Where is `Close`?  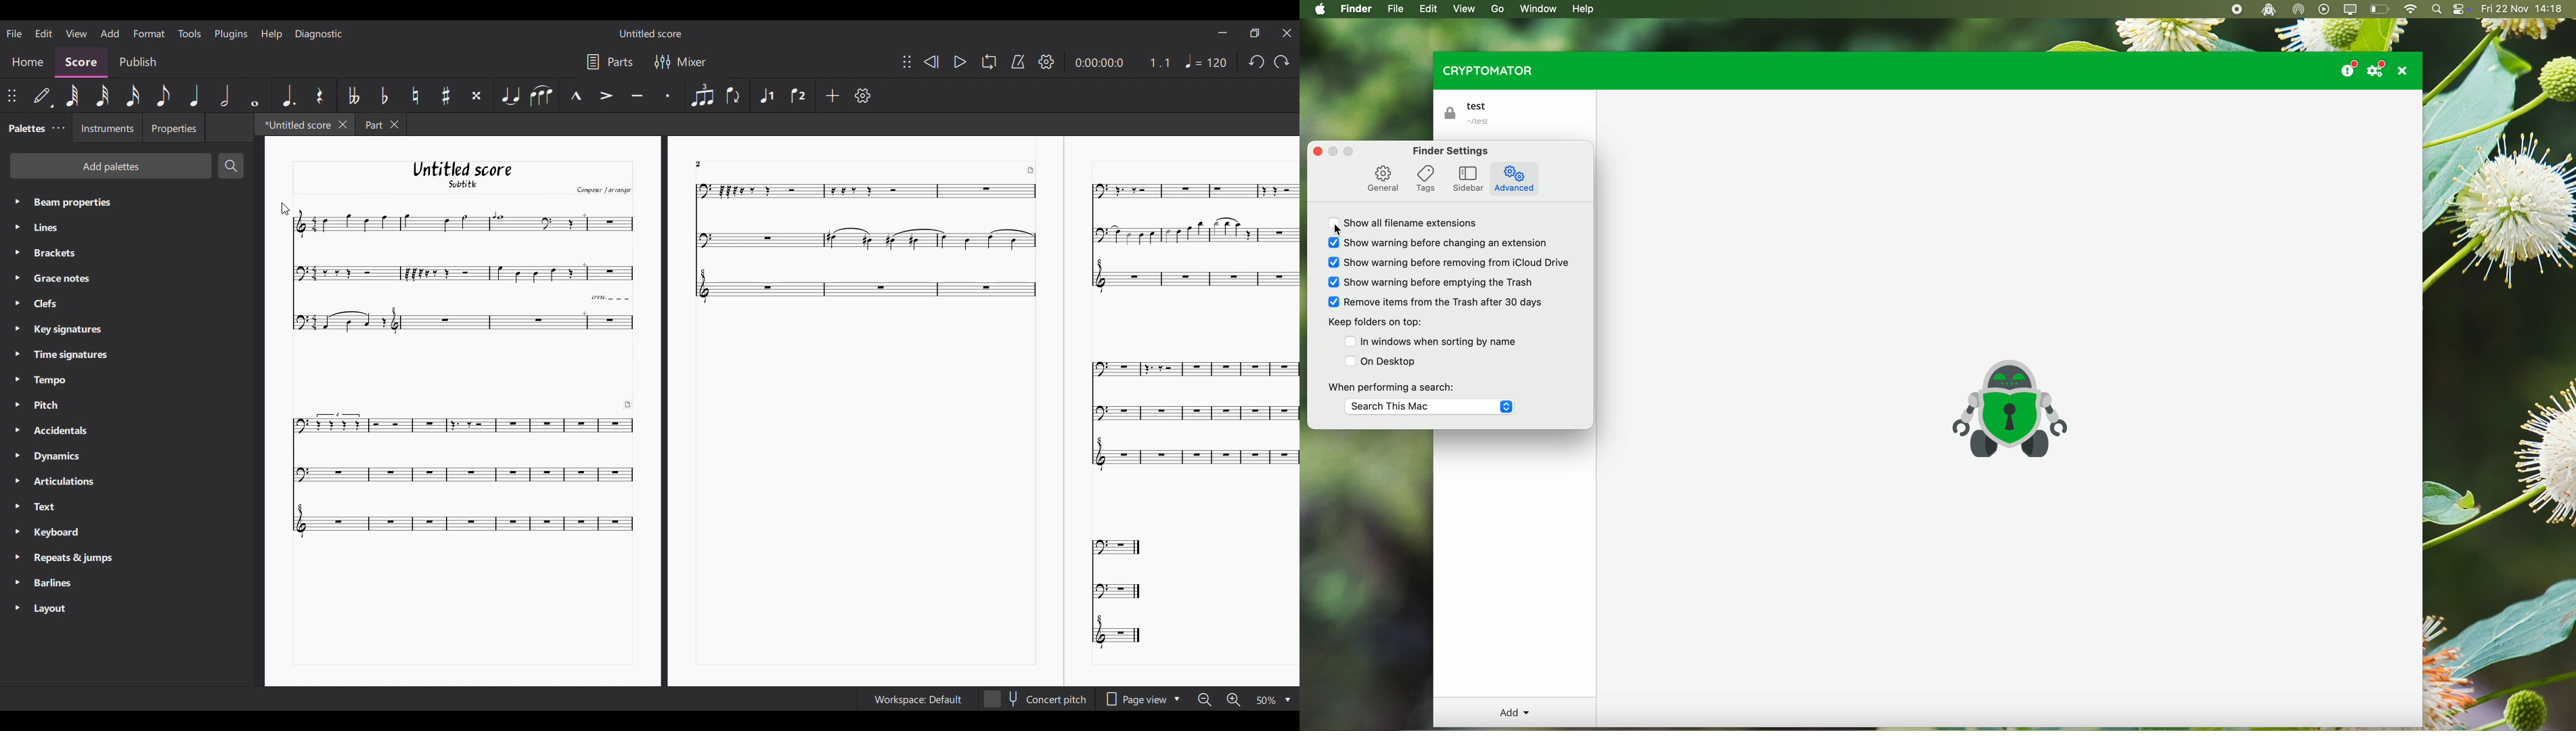 Close is located at coordinates (397, 125).